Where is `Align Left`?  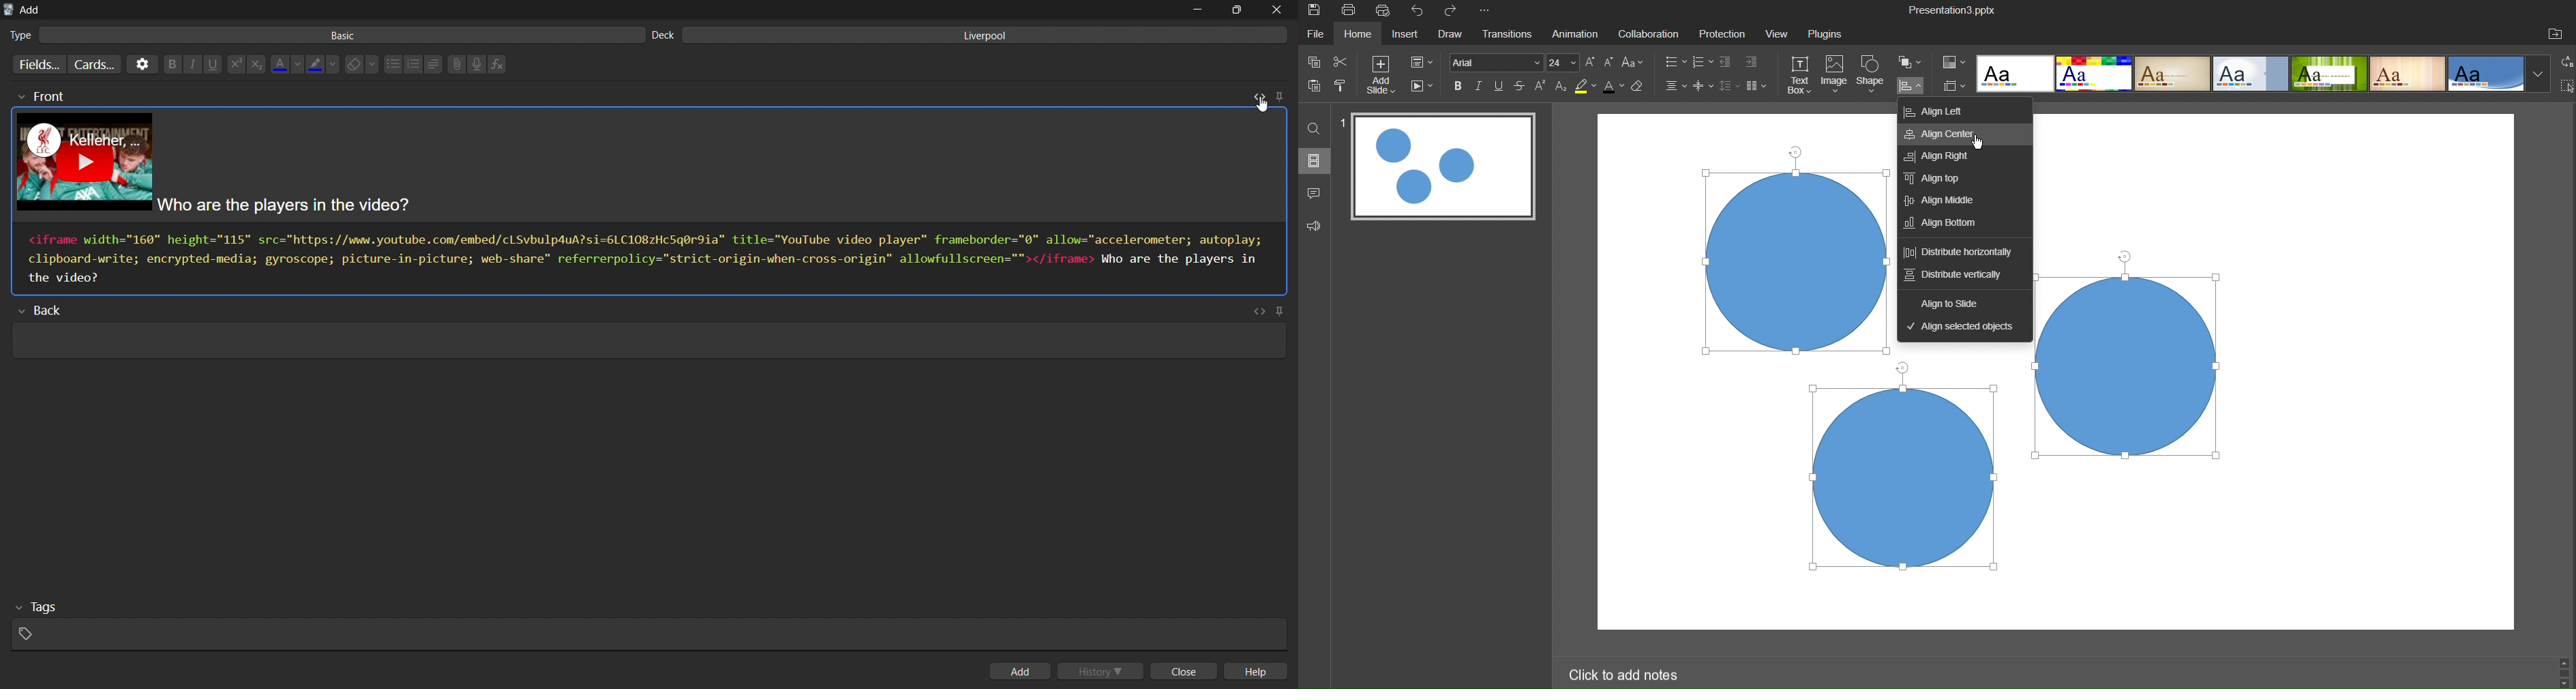 Align Left is located at coordinates (1936, 111).